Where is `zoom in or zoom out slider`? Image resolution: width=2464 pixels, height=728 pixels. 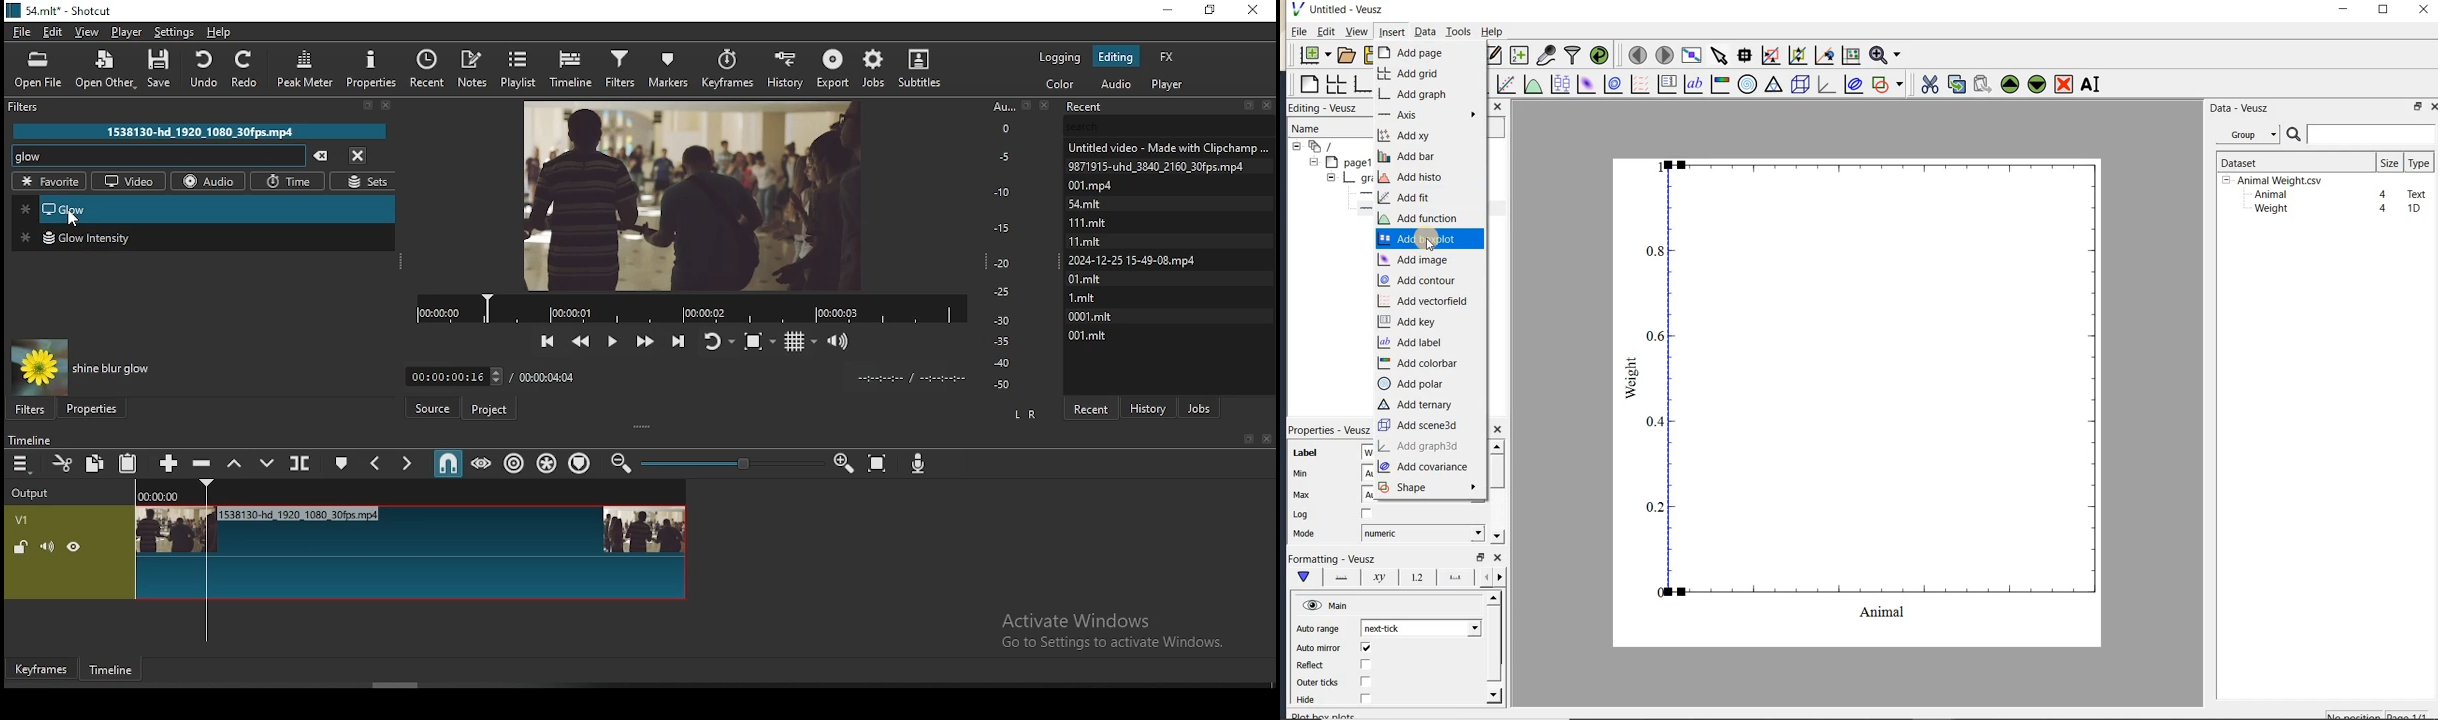 zoom in or zoom out slider is located at coordinates (732, 465).